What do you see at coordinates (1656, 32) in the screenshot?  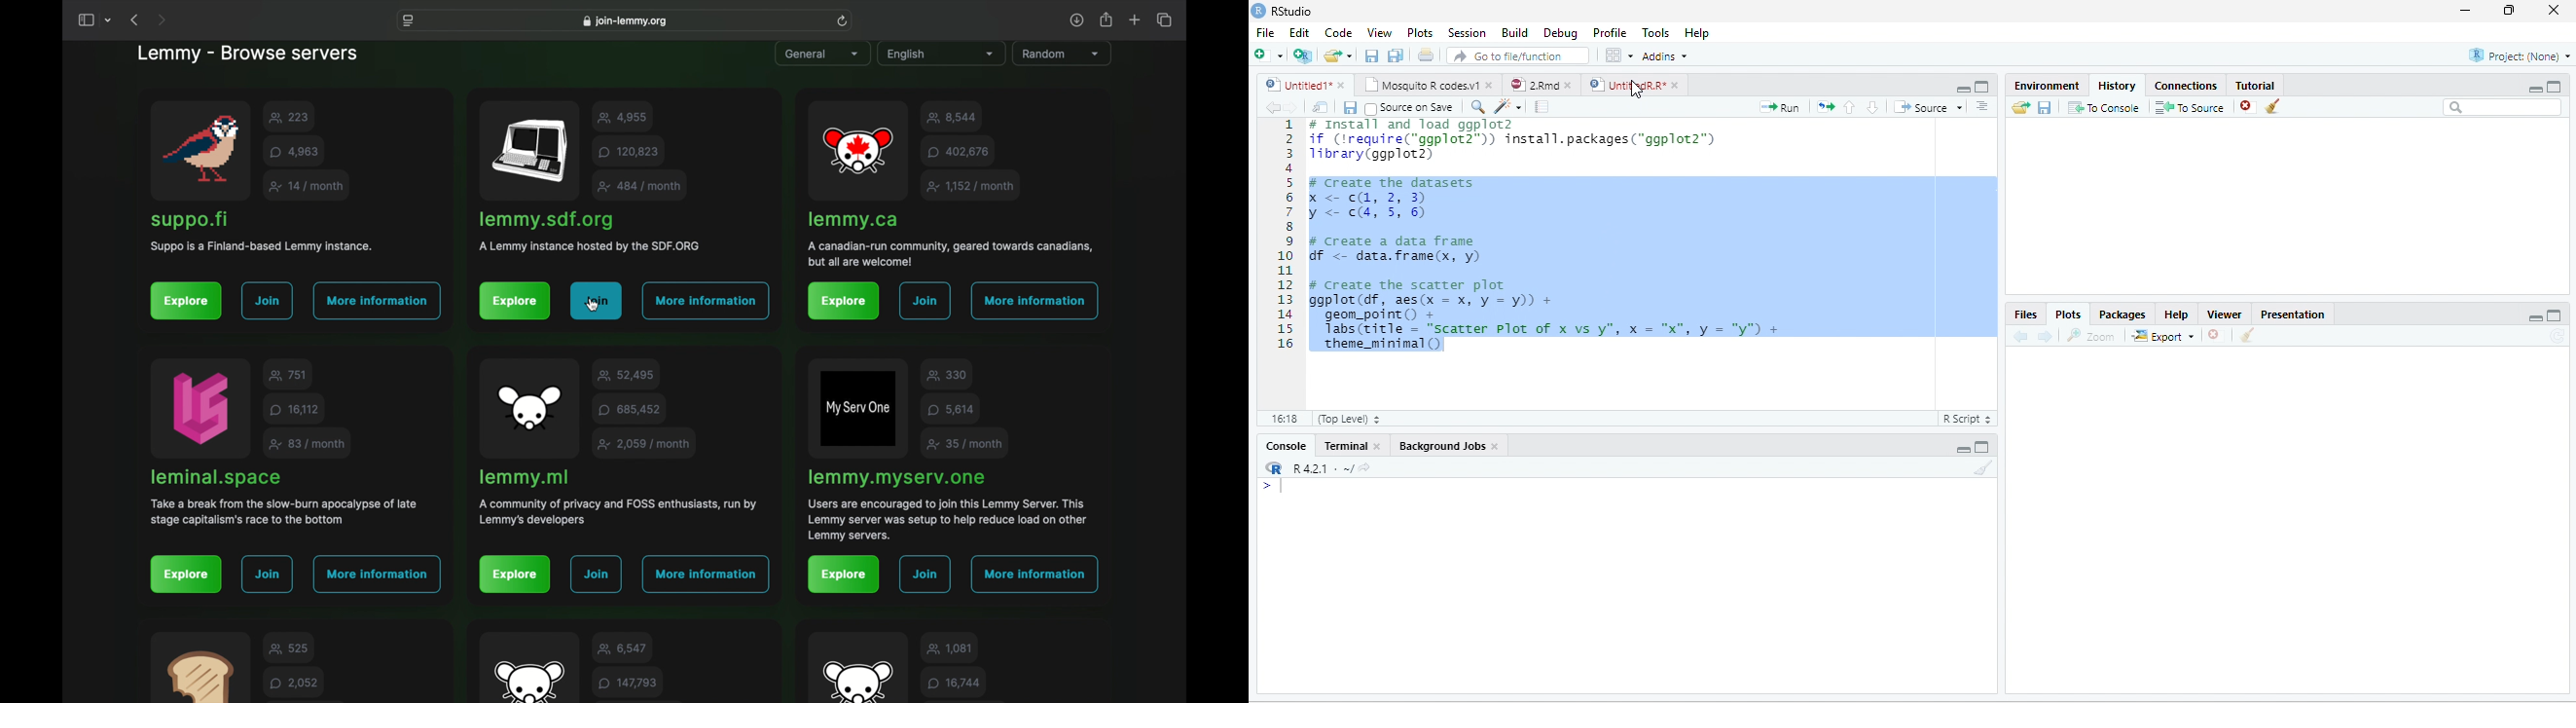 I see `Tools` at bounding box center [1656, 32].